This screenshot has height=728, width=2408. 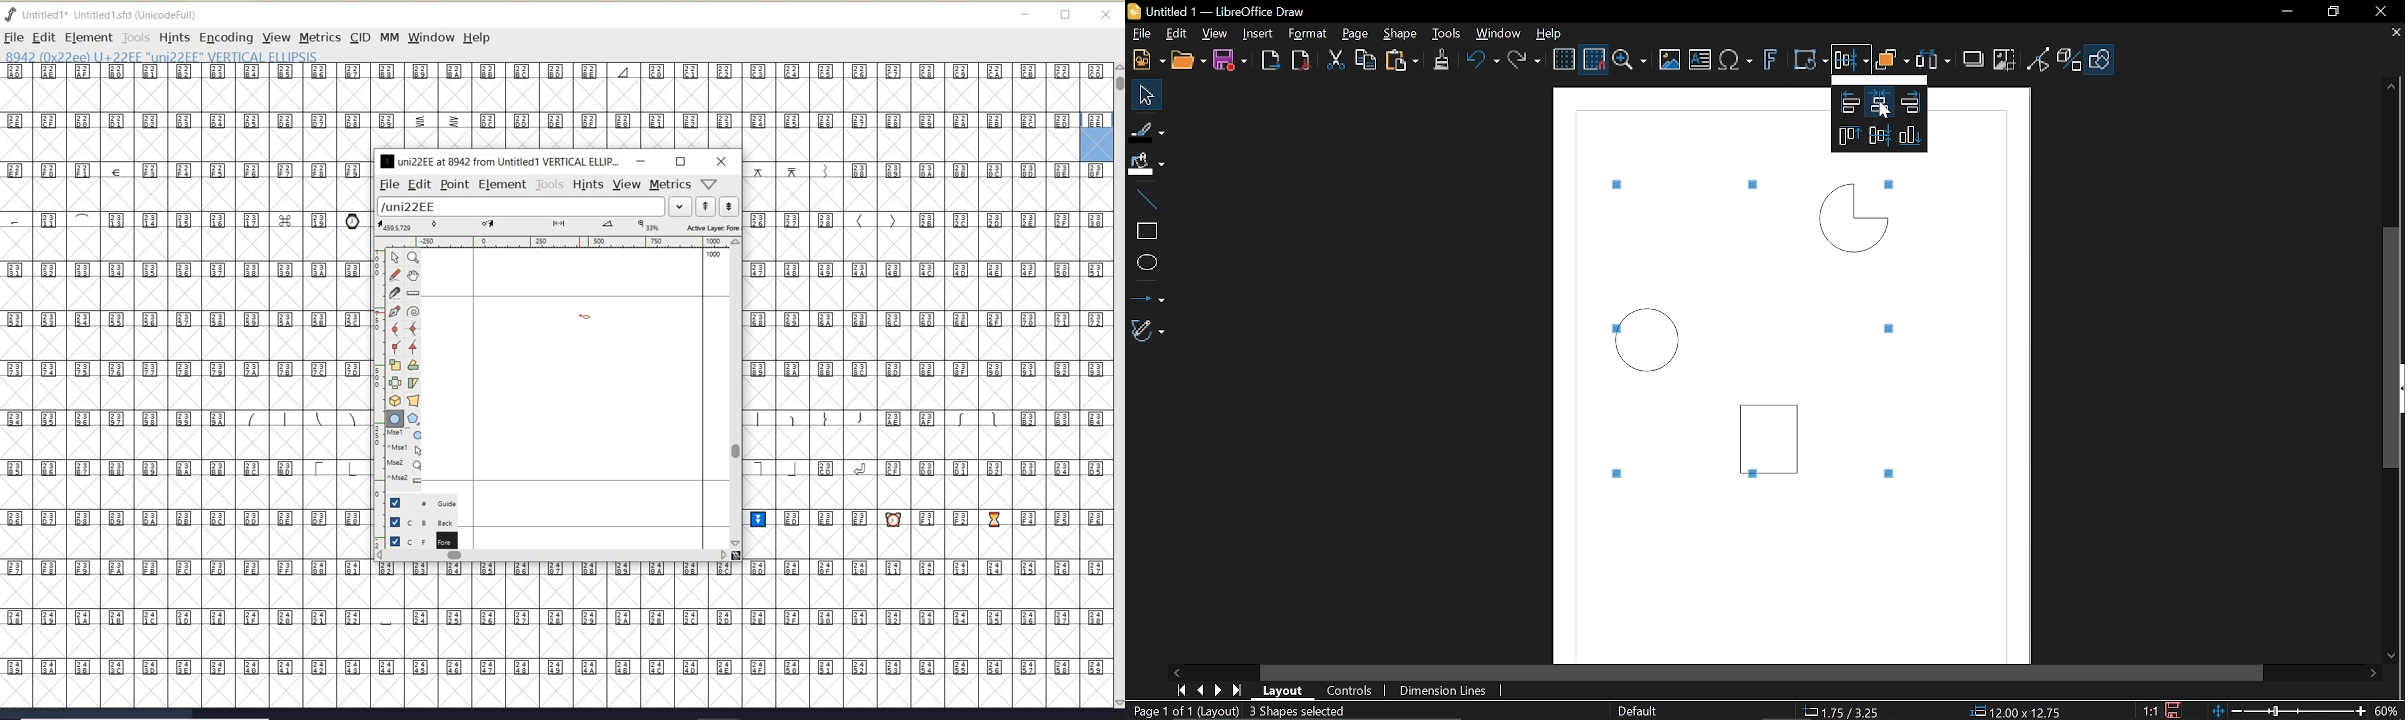 What do you see at coordinates (1807, 61) in the screenshot?
I see `Transform` at bounding box center [1807, 61].